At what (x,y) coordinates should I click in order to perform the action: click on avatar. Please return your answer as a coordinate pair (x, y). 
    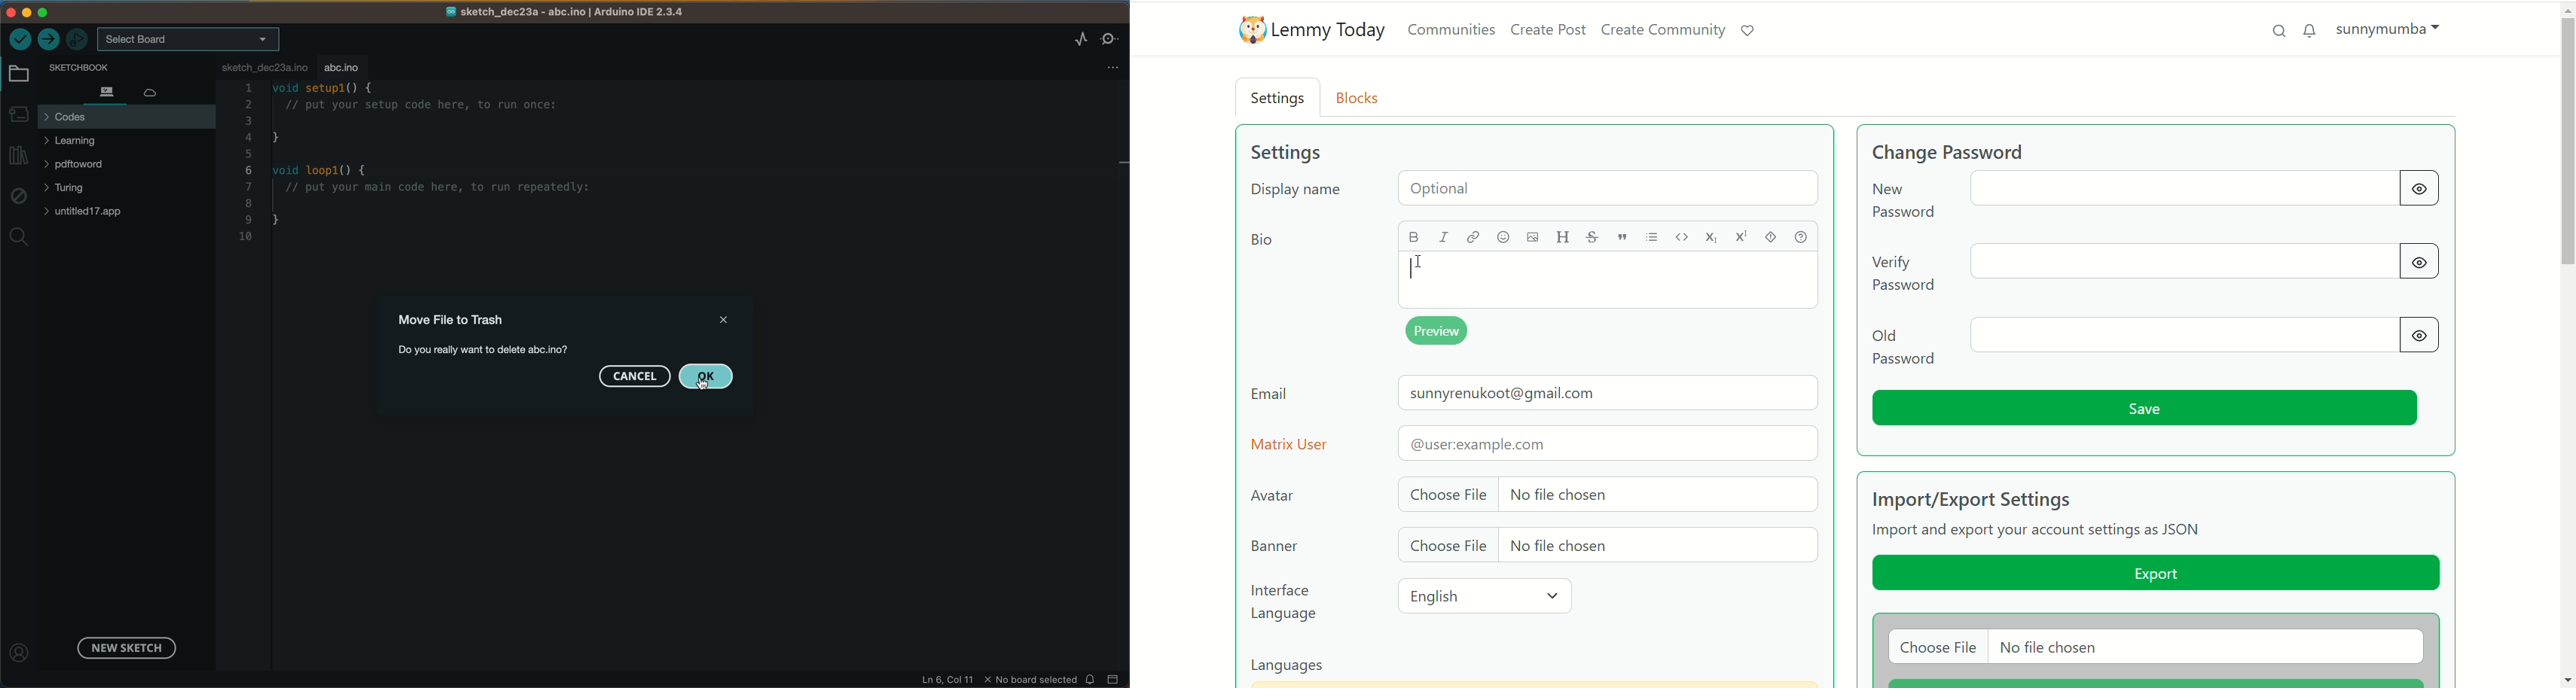
    Looking at the image, I should click on (1276, 495).